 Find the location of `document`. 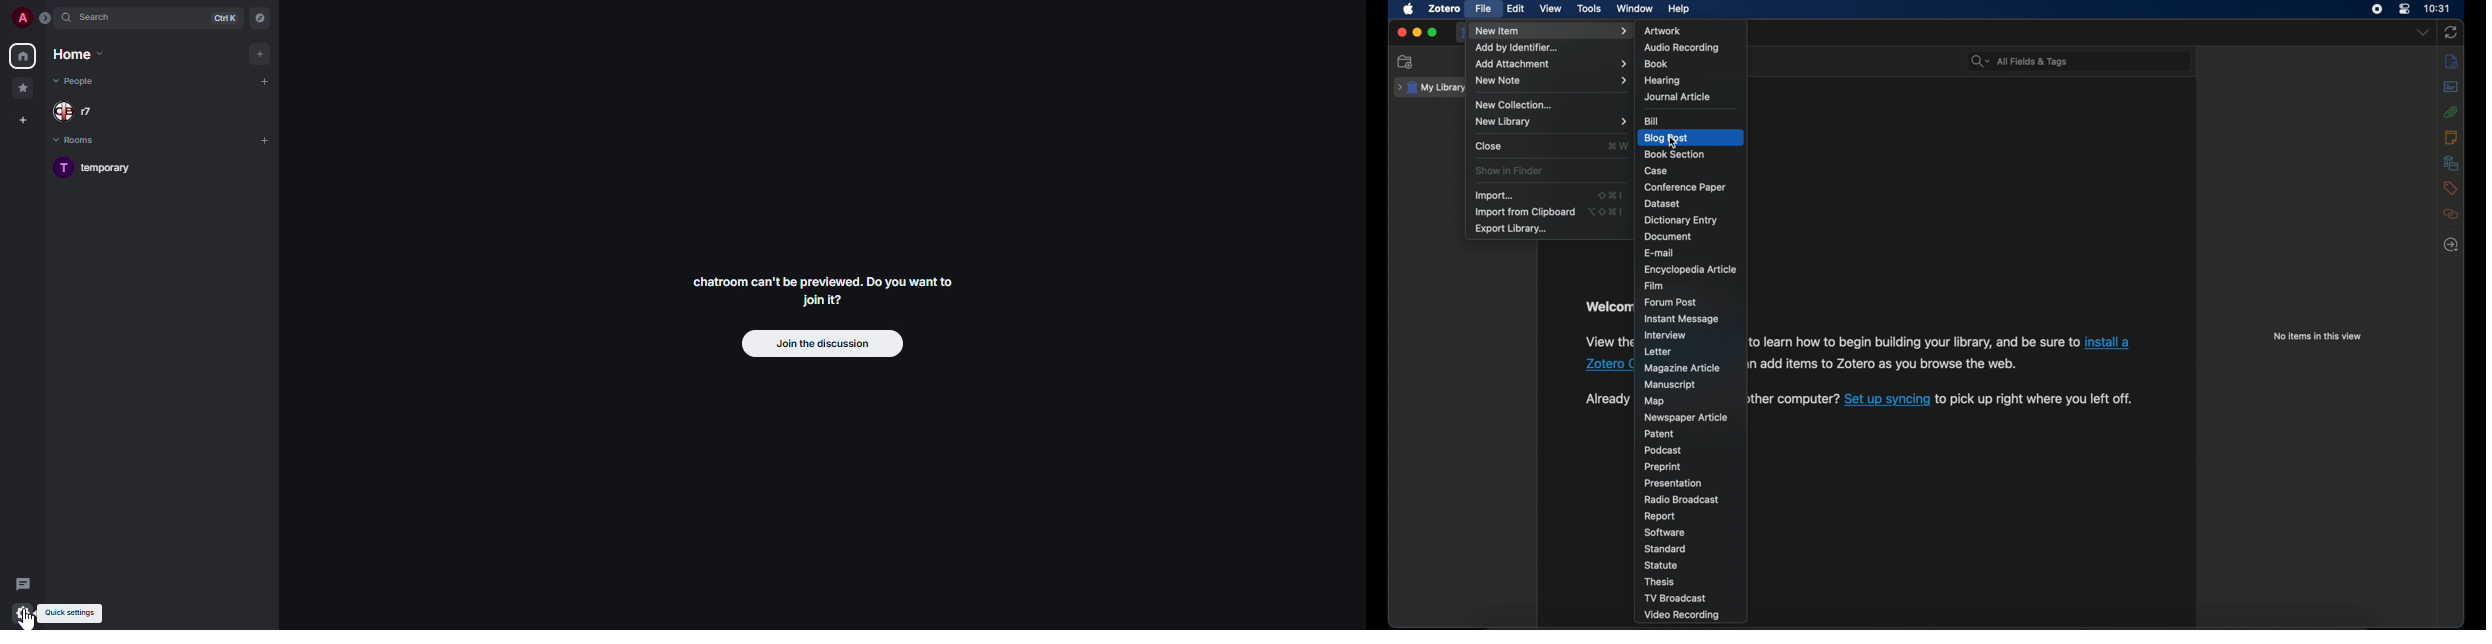

document is located at coordinates (1668, 236).